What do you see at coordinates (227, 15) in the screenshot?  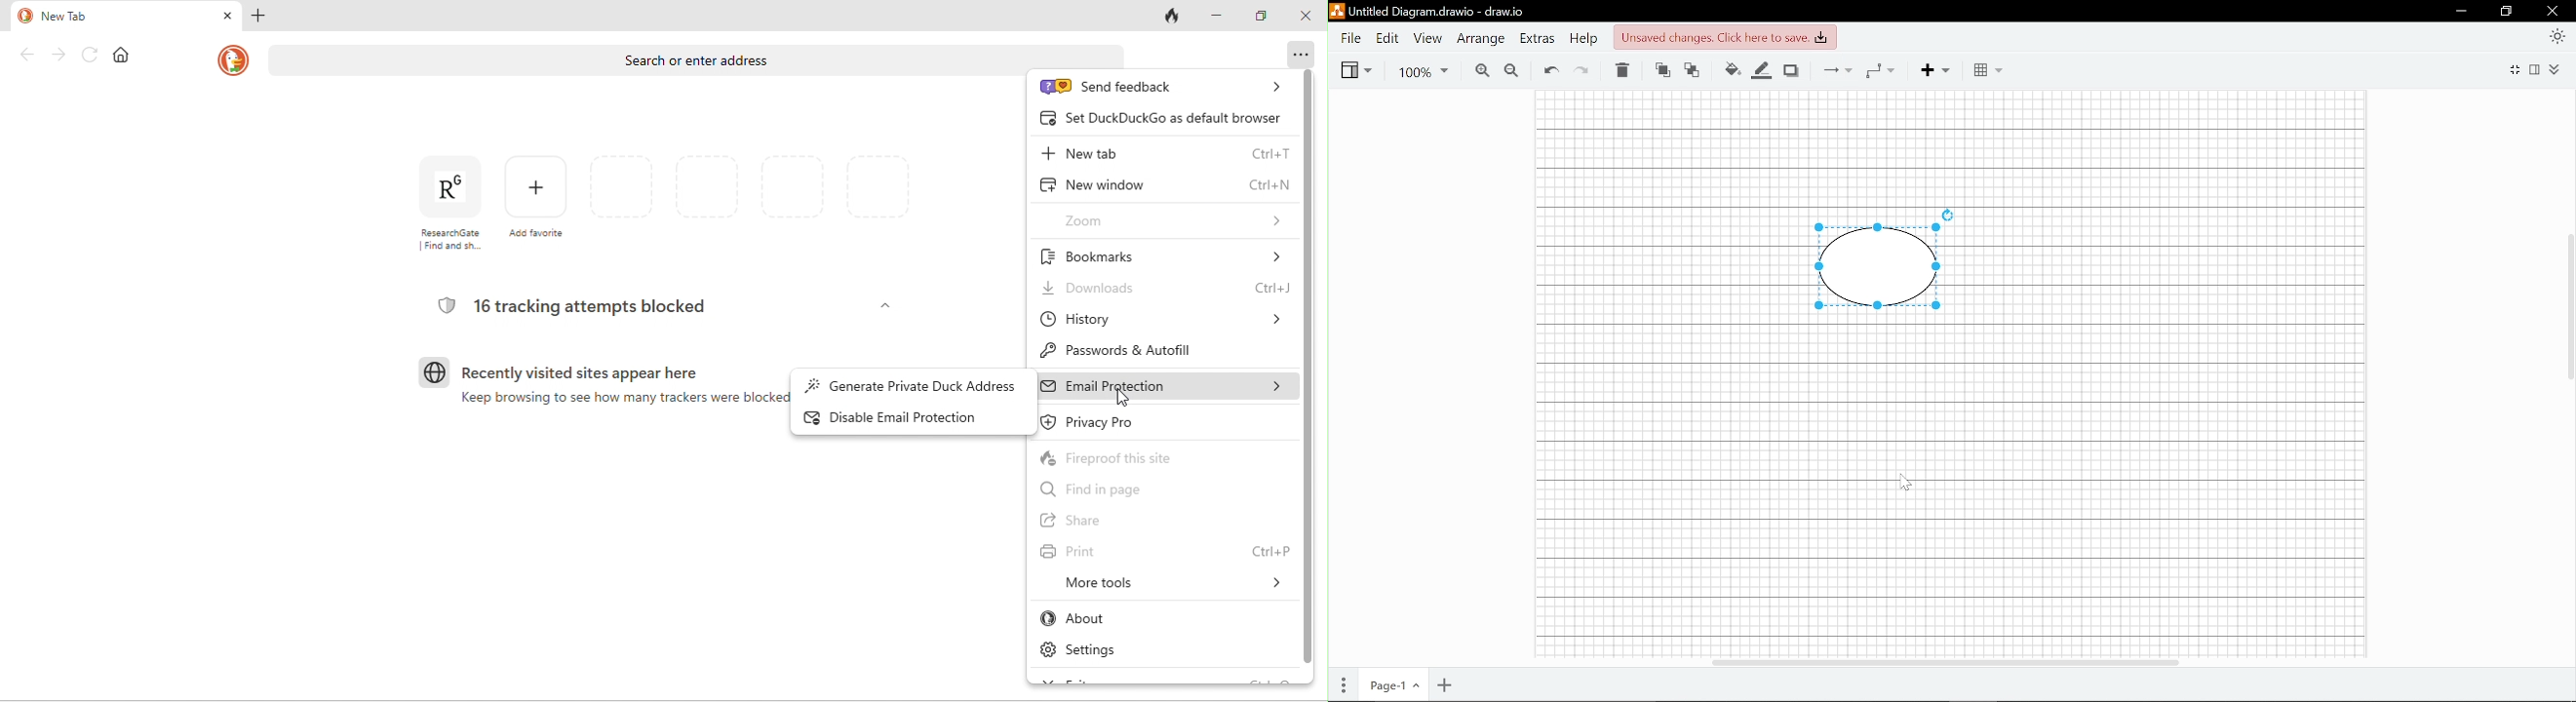 I see `close tab` at bounding box center [227, 15].